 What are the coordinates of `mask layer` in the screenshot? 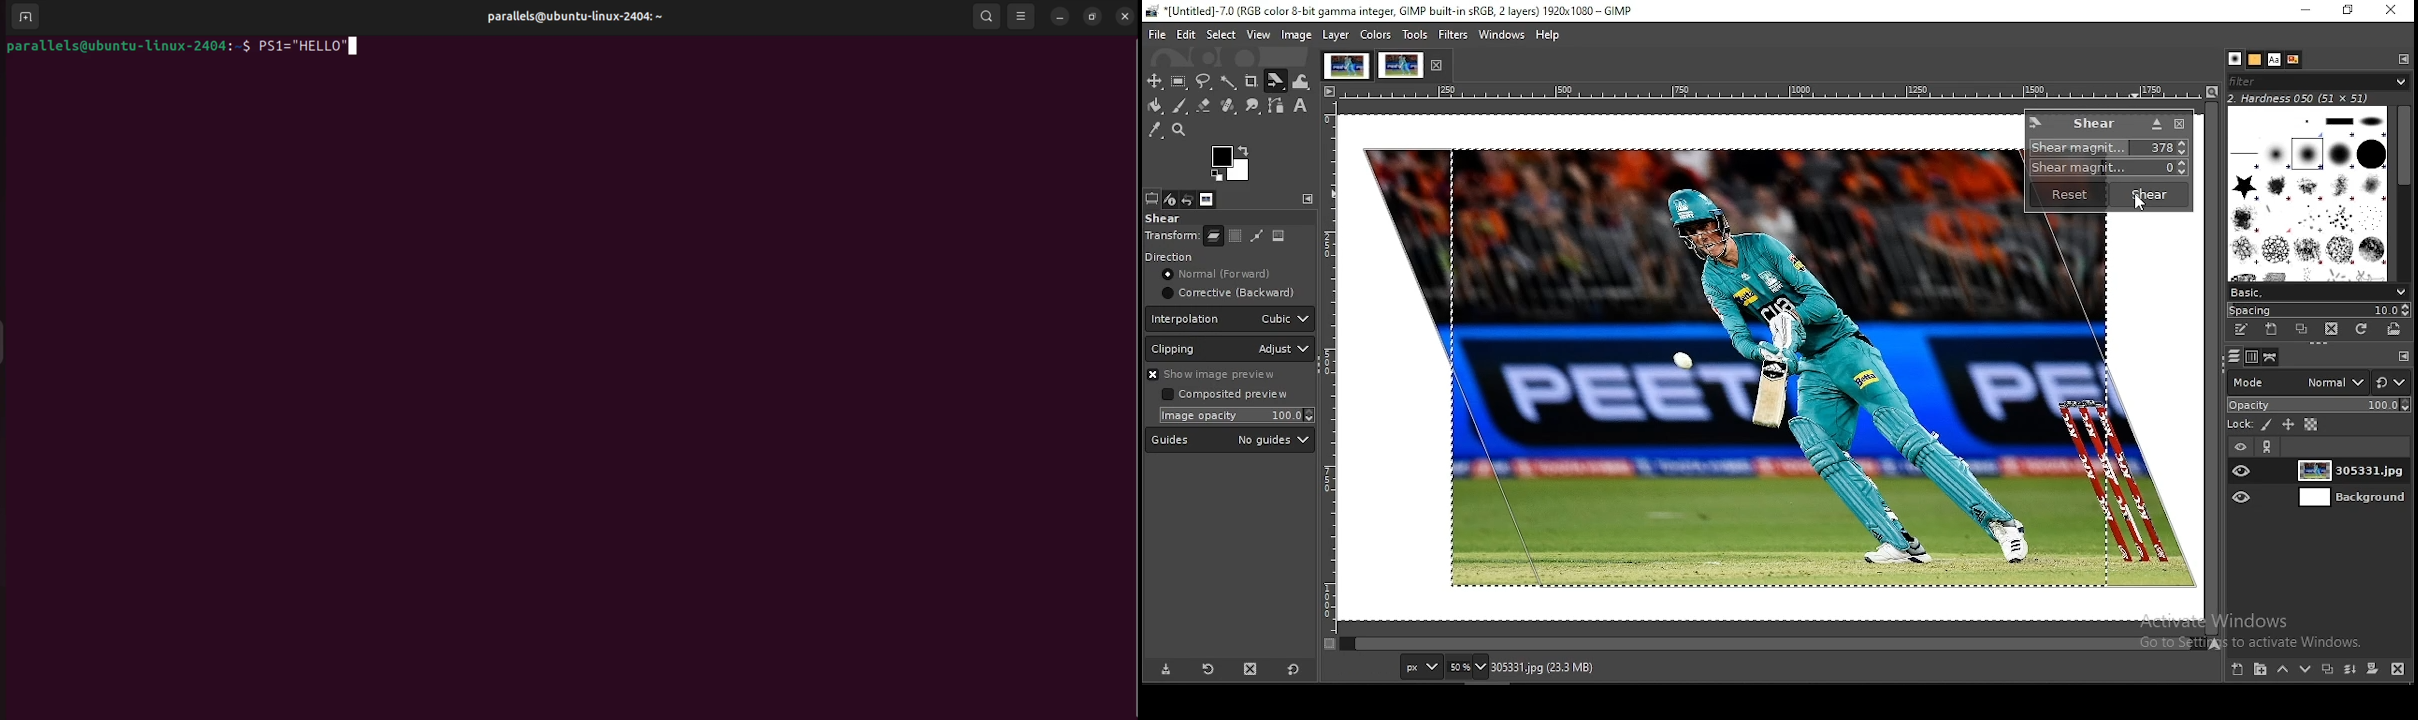 It's located at (2372, 669).